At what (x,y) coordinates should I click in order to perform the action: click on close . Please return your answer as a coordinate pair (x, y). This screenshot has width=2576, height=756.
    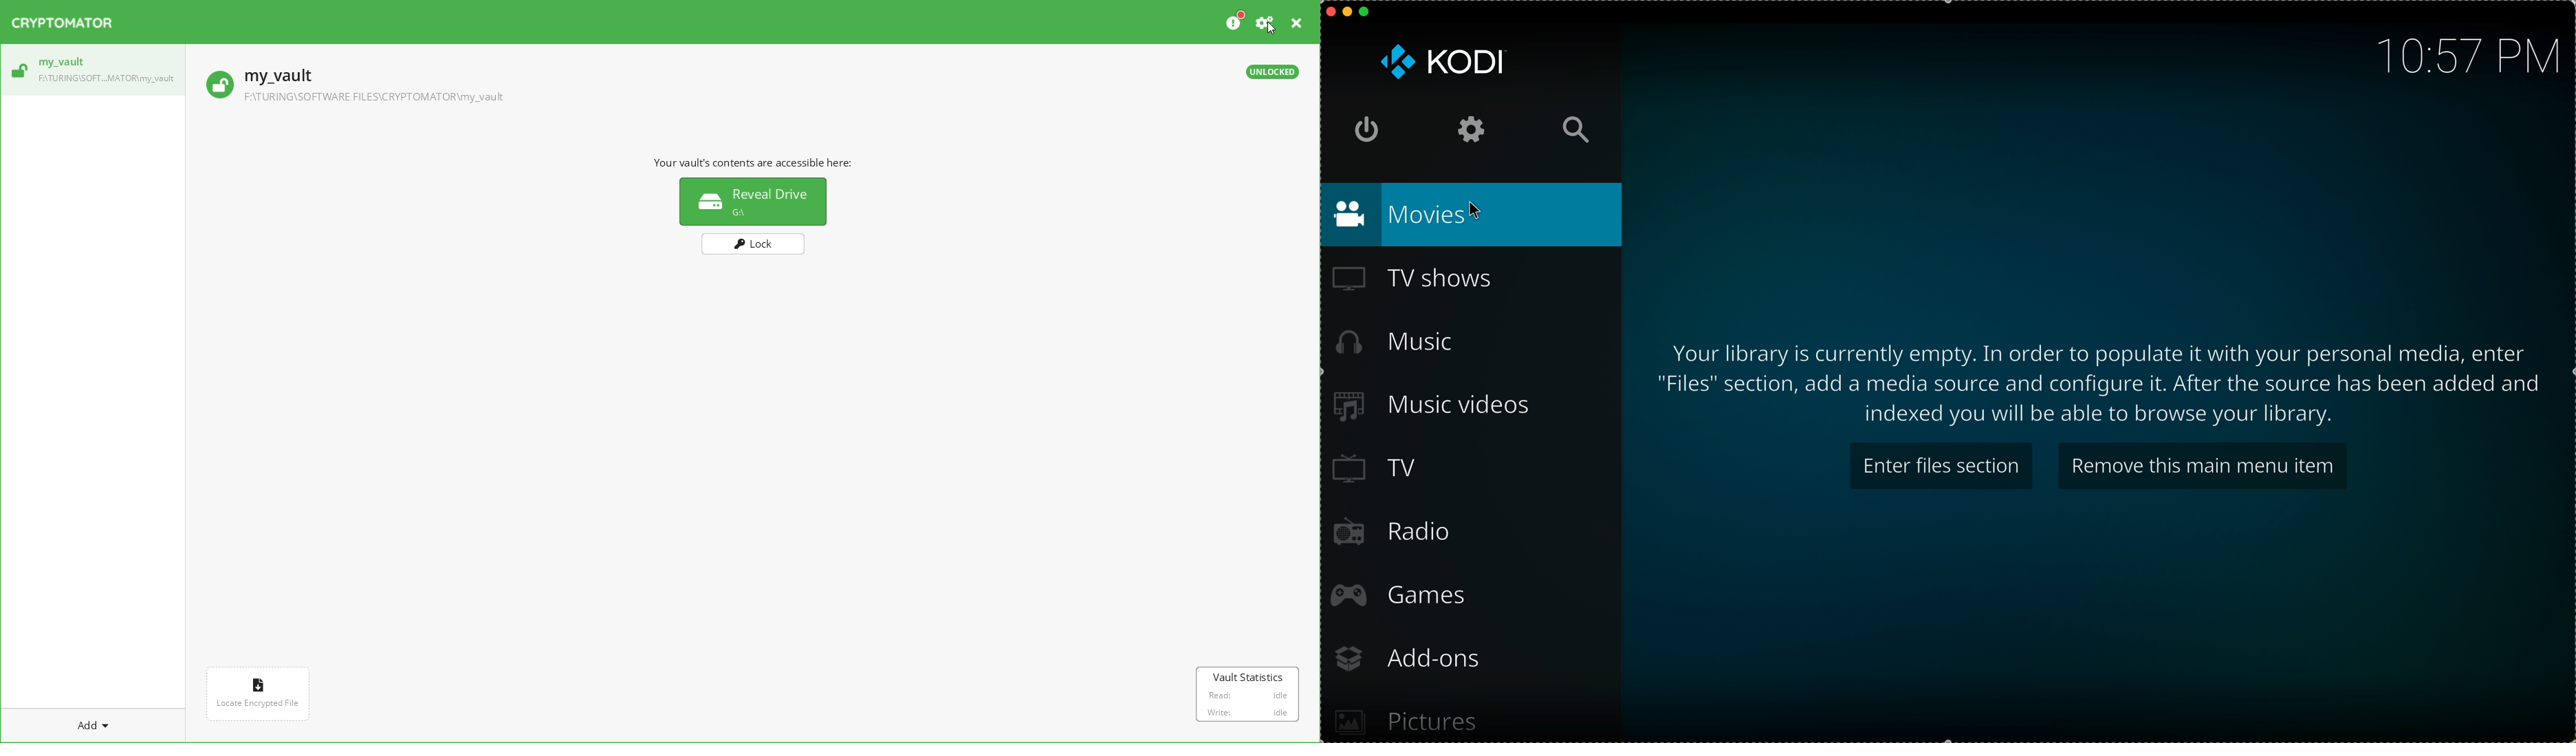
    Looking at the image, I should click on (1328, 11).